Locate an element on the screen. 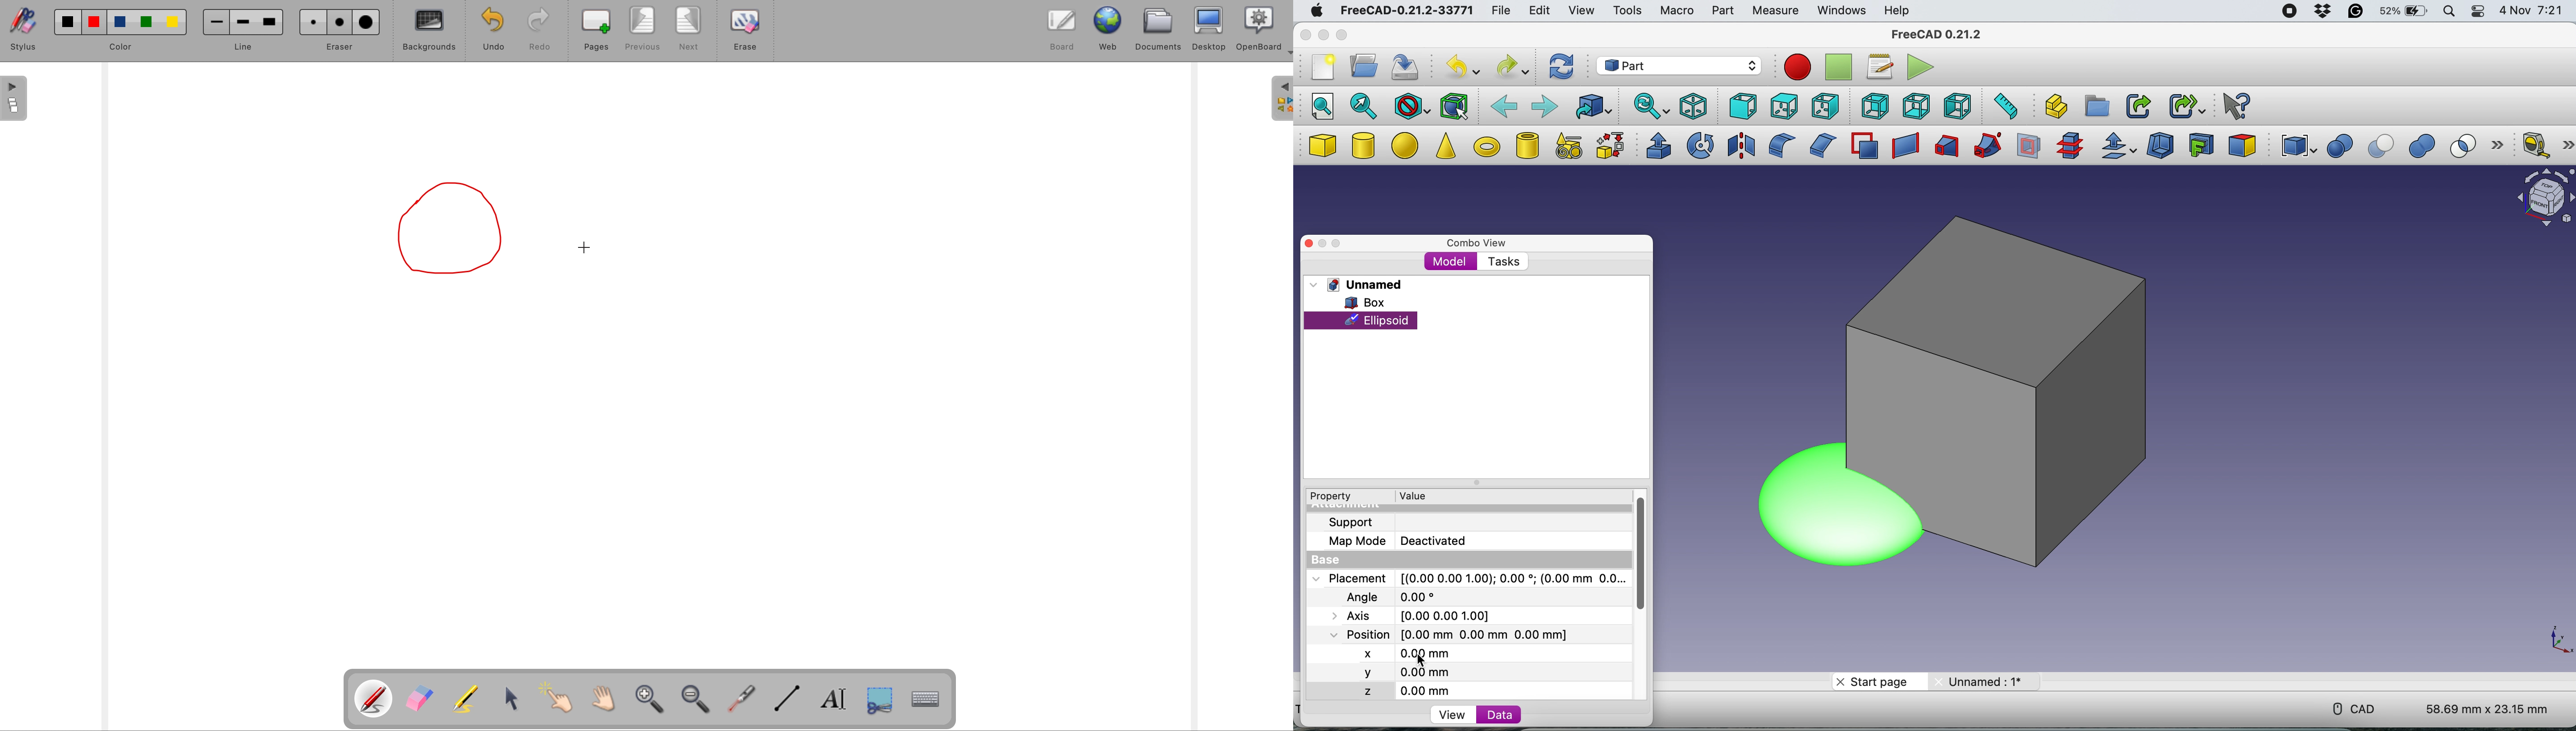 This screenshot has height=756, width=2576. color per face is located at coordinates (2243, 145).